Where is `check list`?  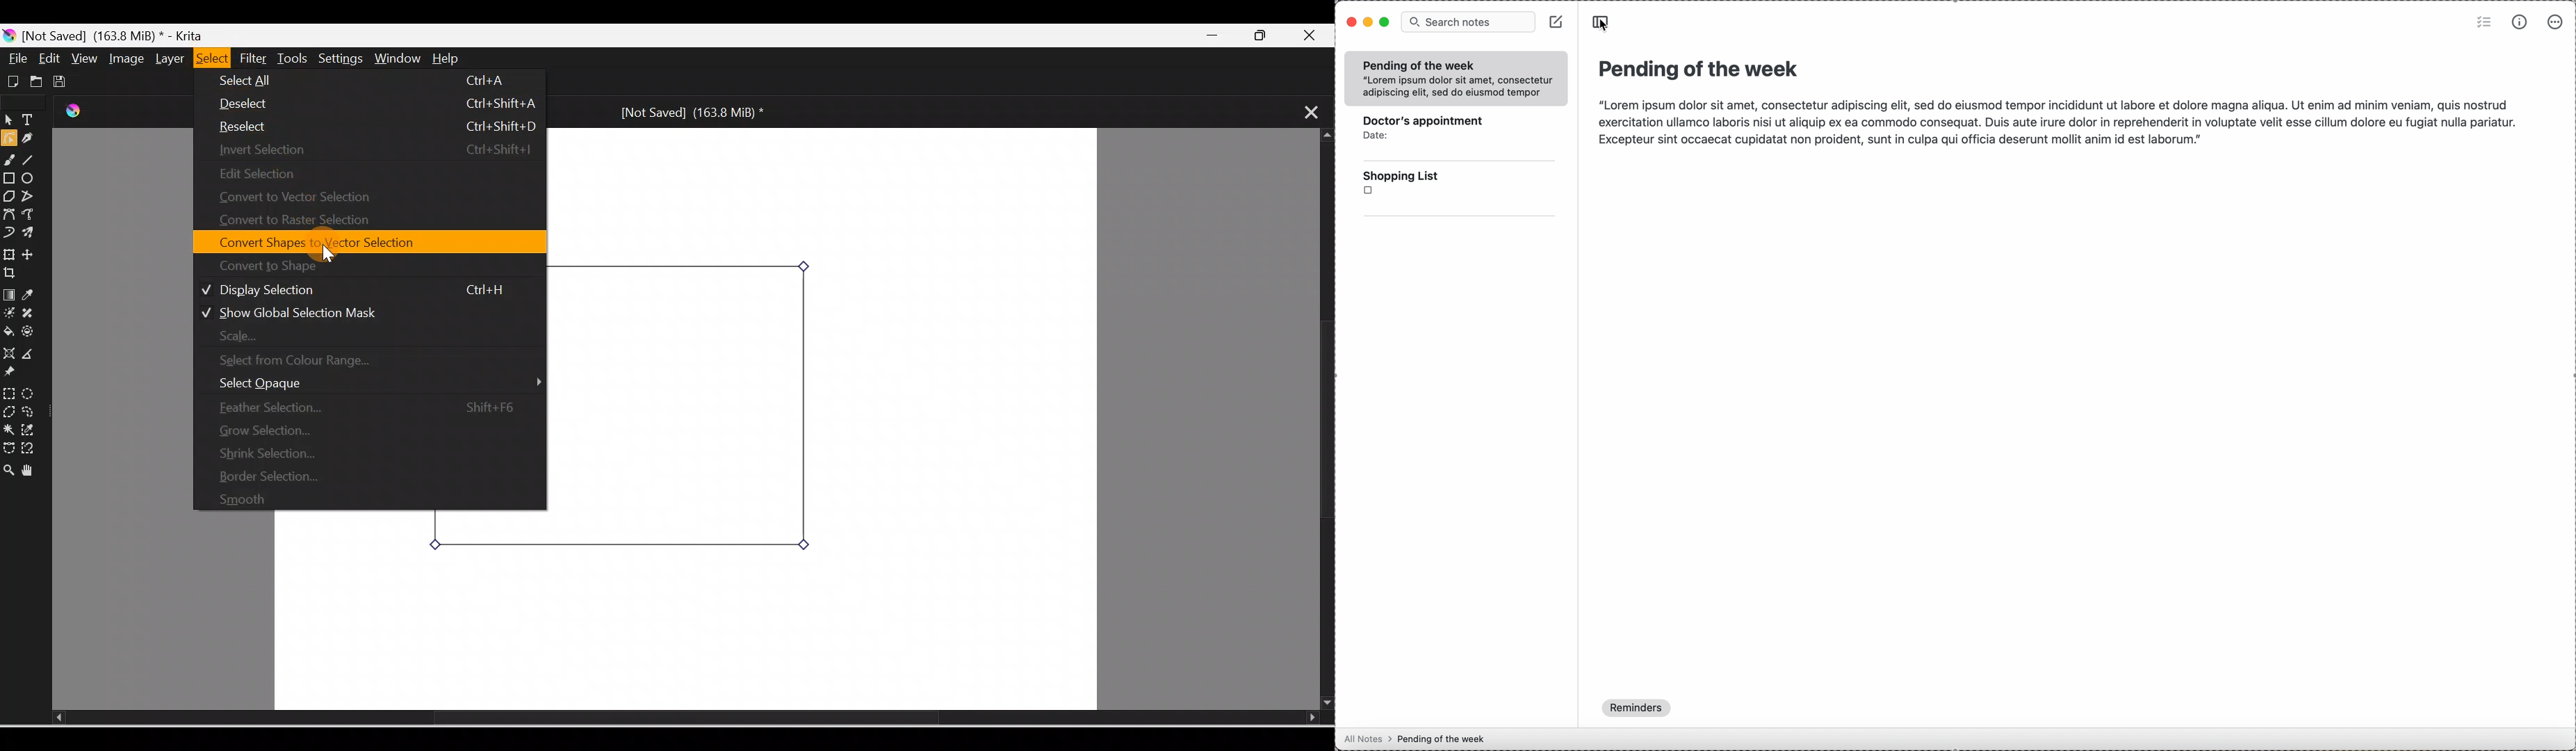
check list is located at coordinates (2483, 23).